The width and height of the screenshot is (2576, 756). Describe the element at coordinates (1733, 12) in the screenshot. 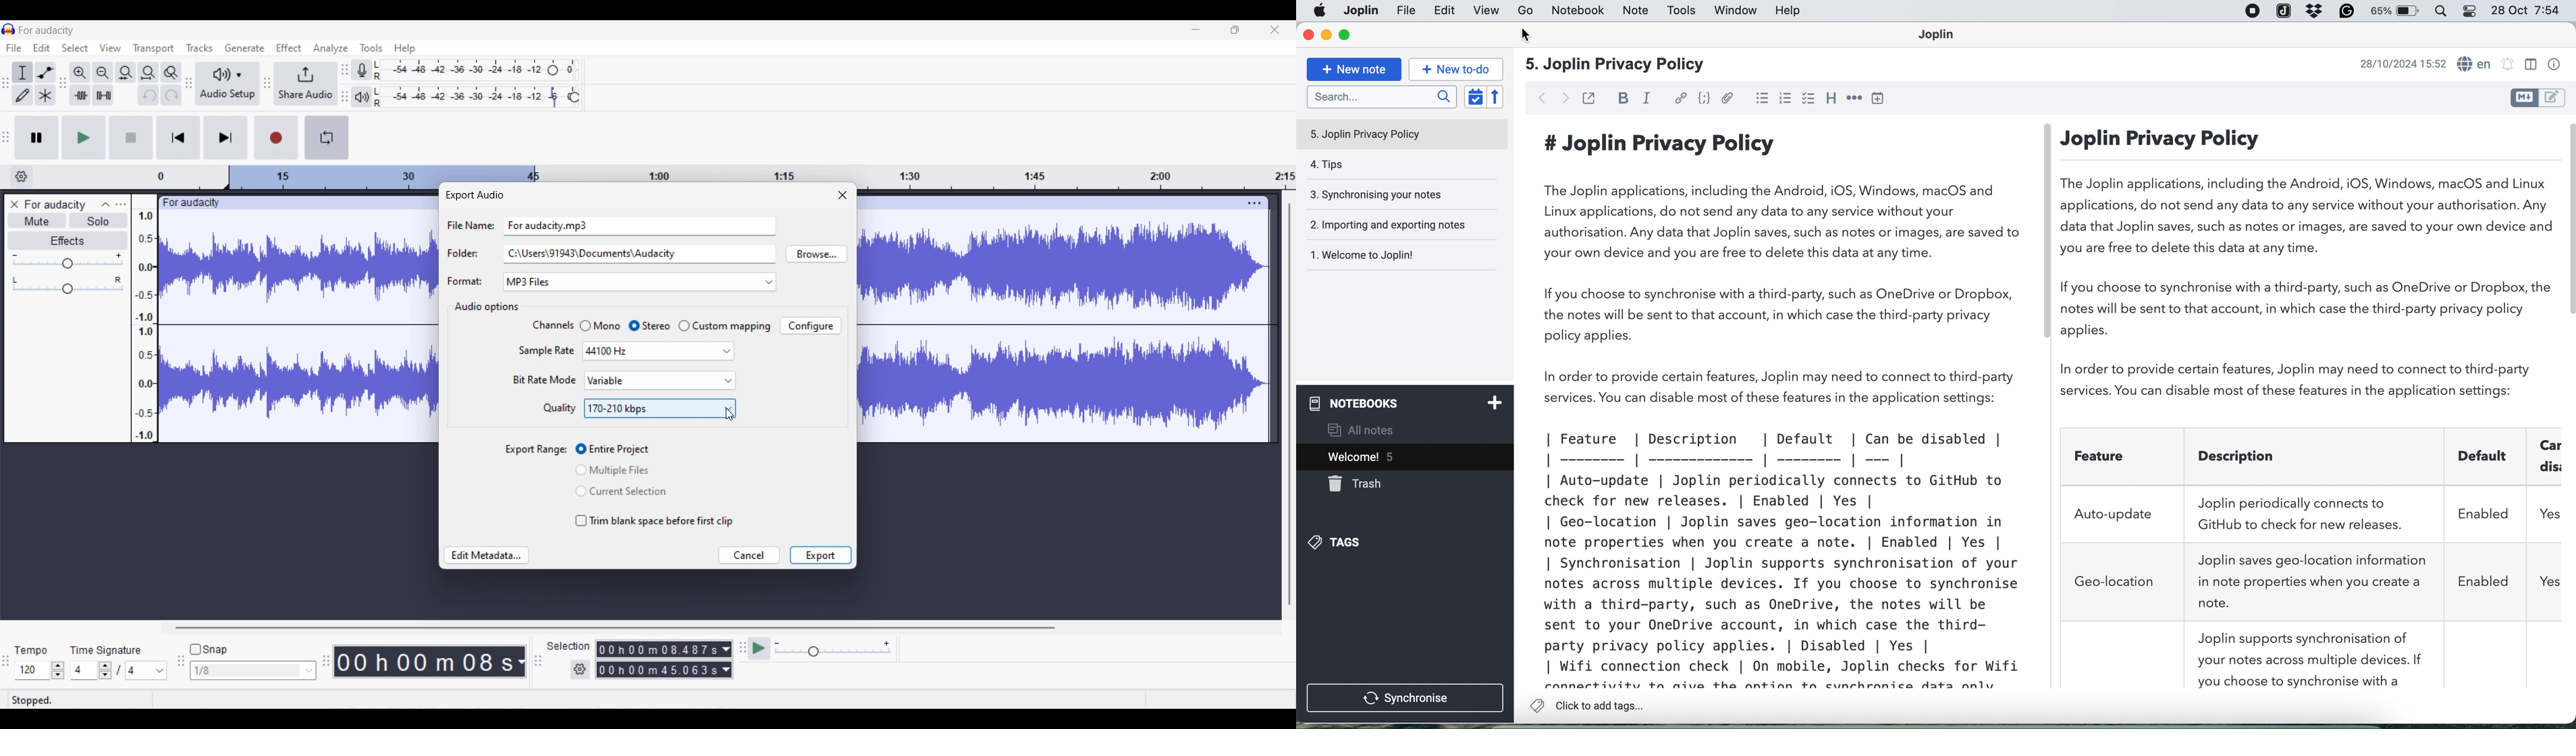

I see `window` at that location.